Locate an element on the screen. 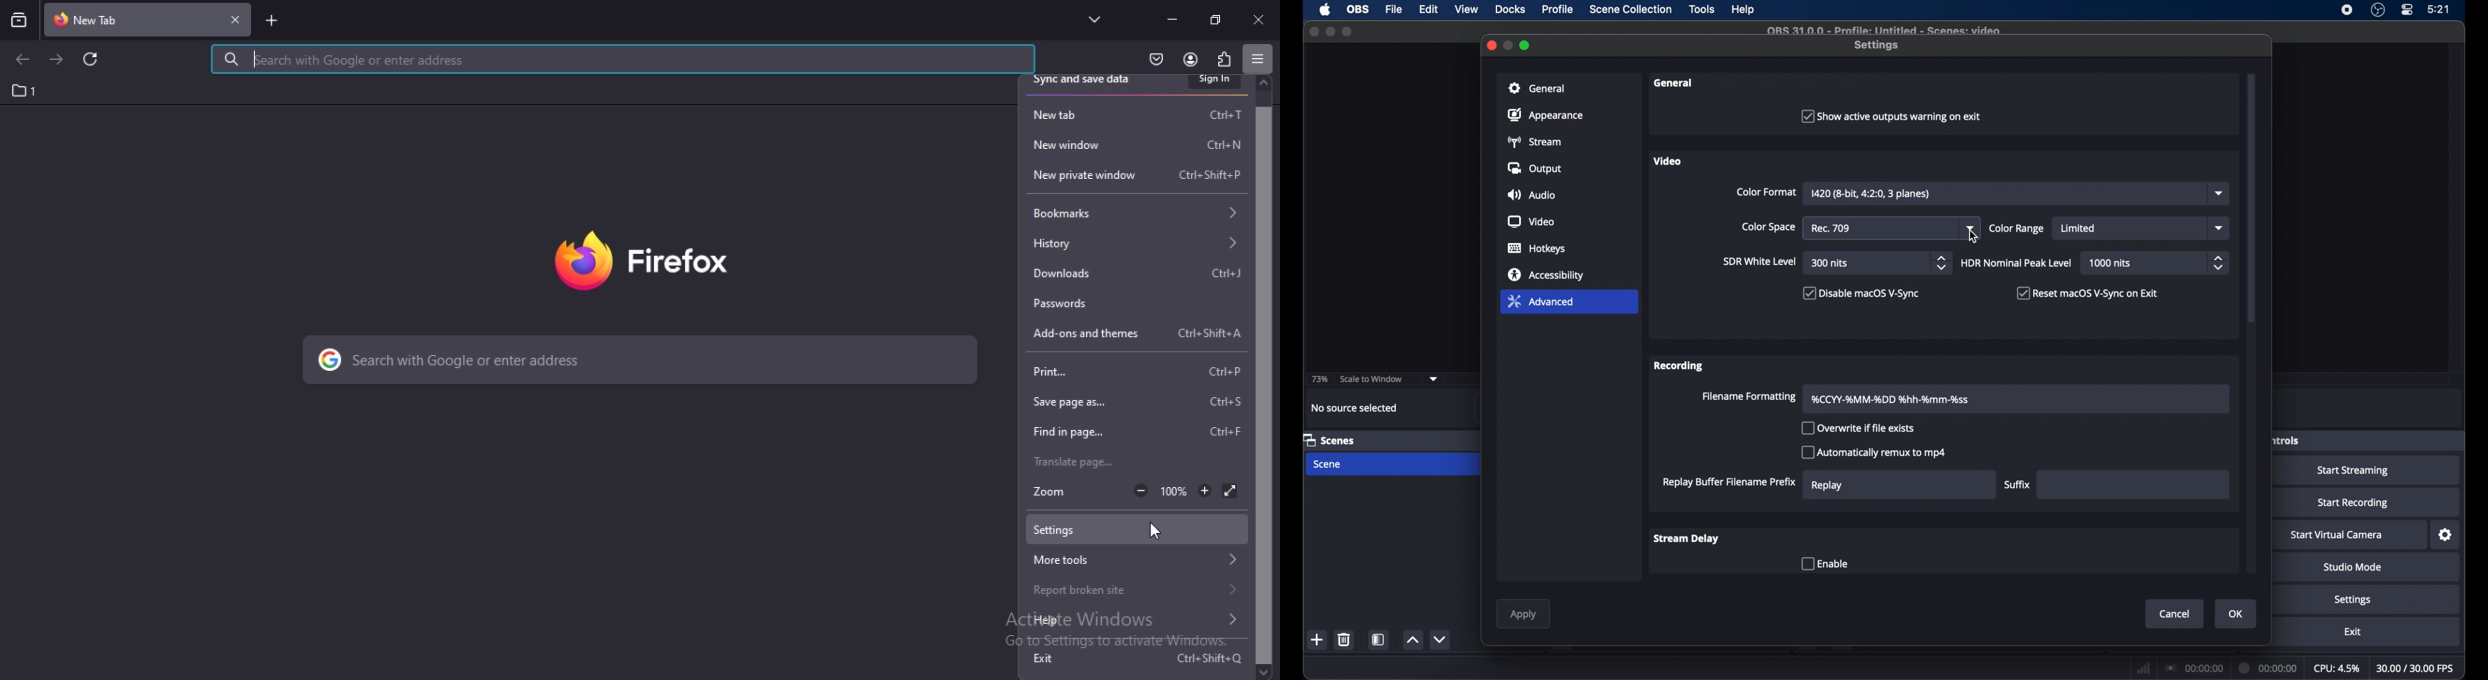 The image size is (2492, 700). screen recorder is located at coordinates (2348, 9).